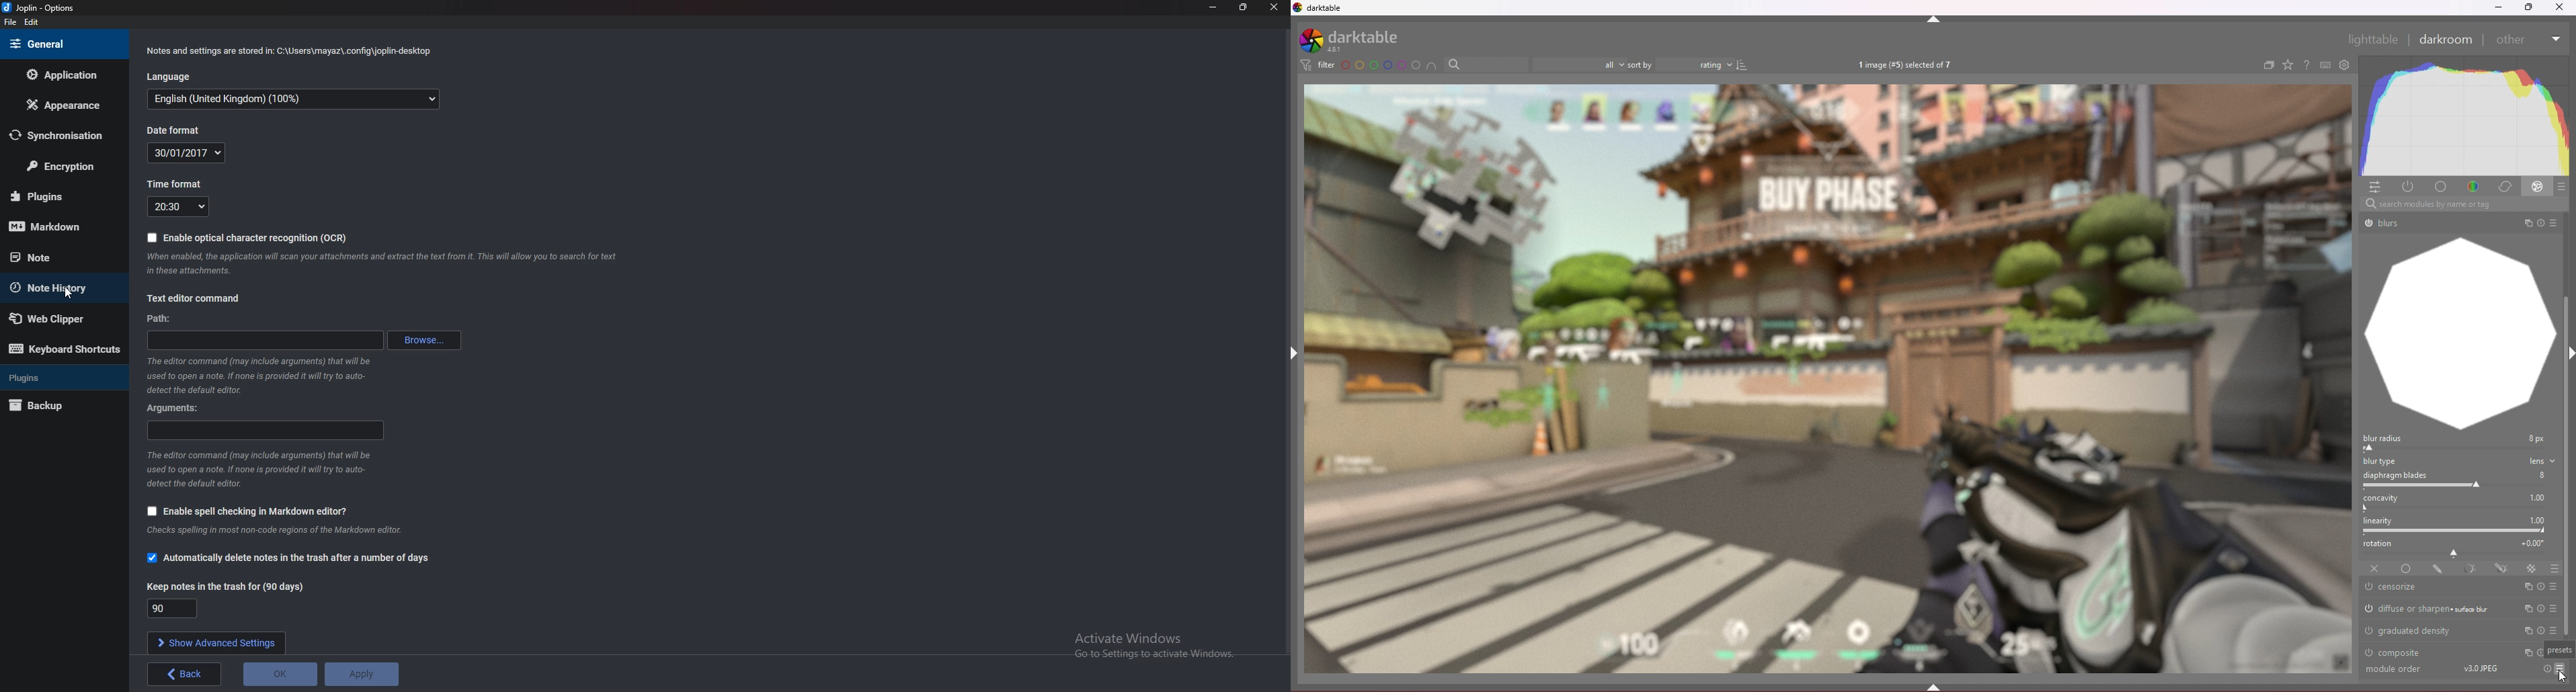  Describe the element at coordinates (2464, 116) in the screenshot. I see `heat graph` at that location.